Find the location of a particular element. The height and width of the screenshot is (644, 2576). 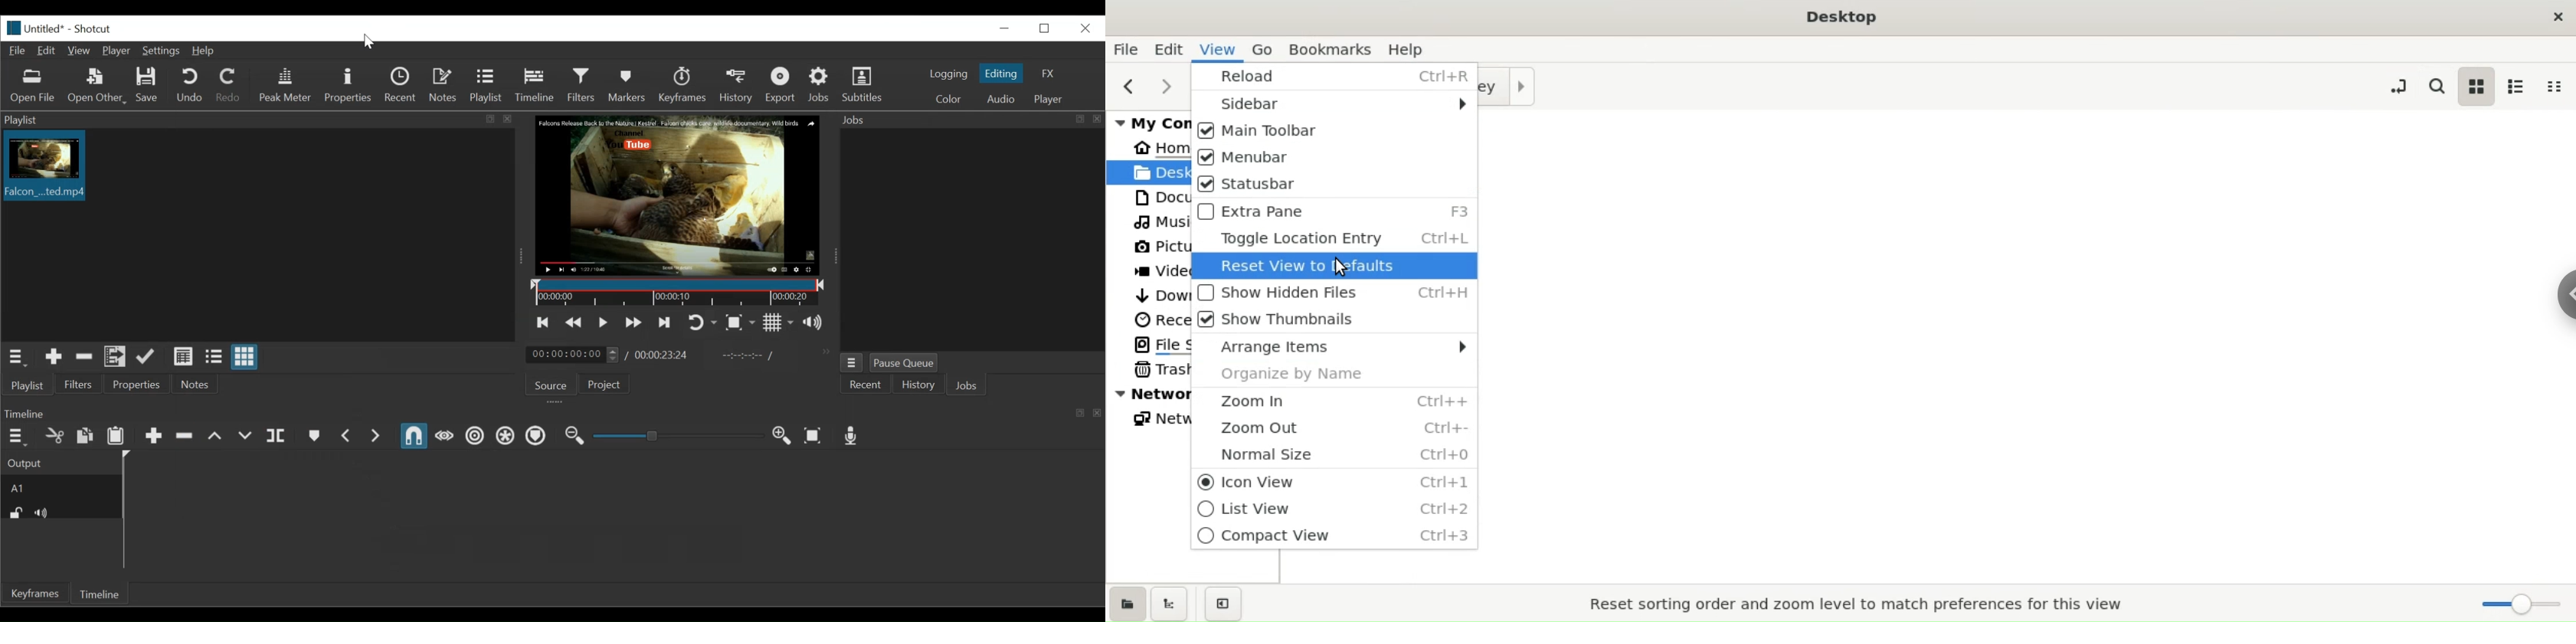

Settings is located at coordinates (160, 51).